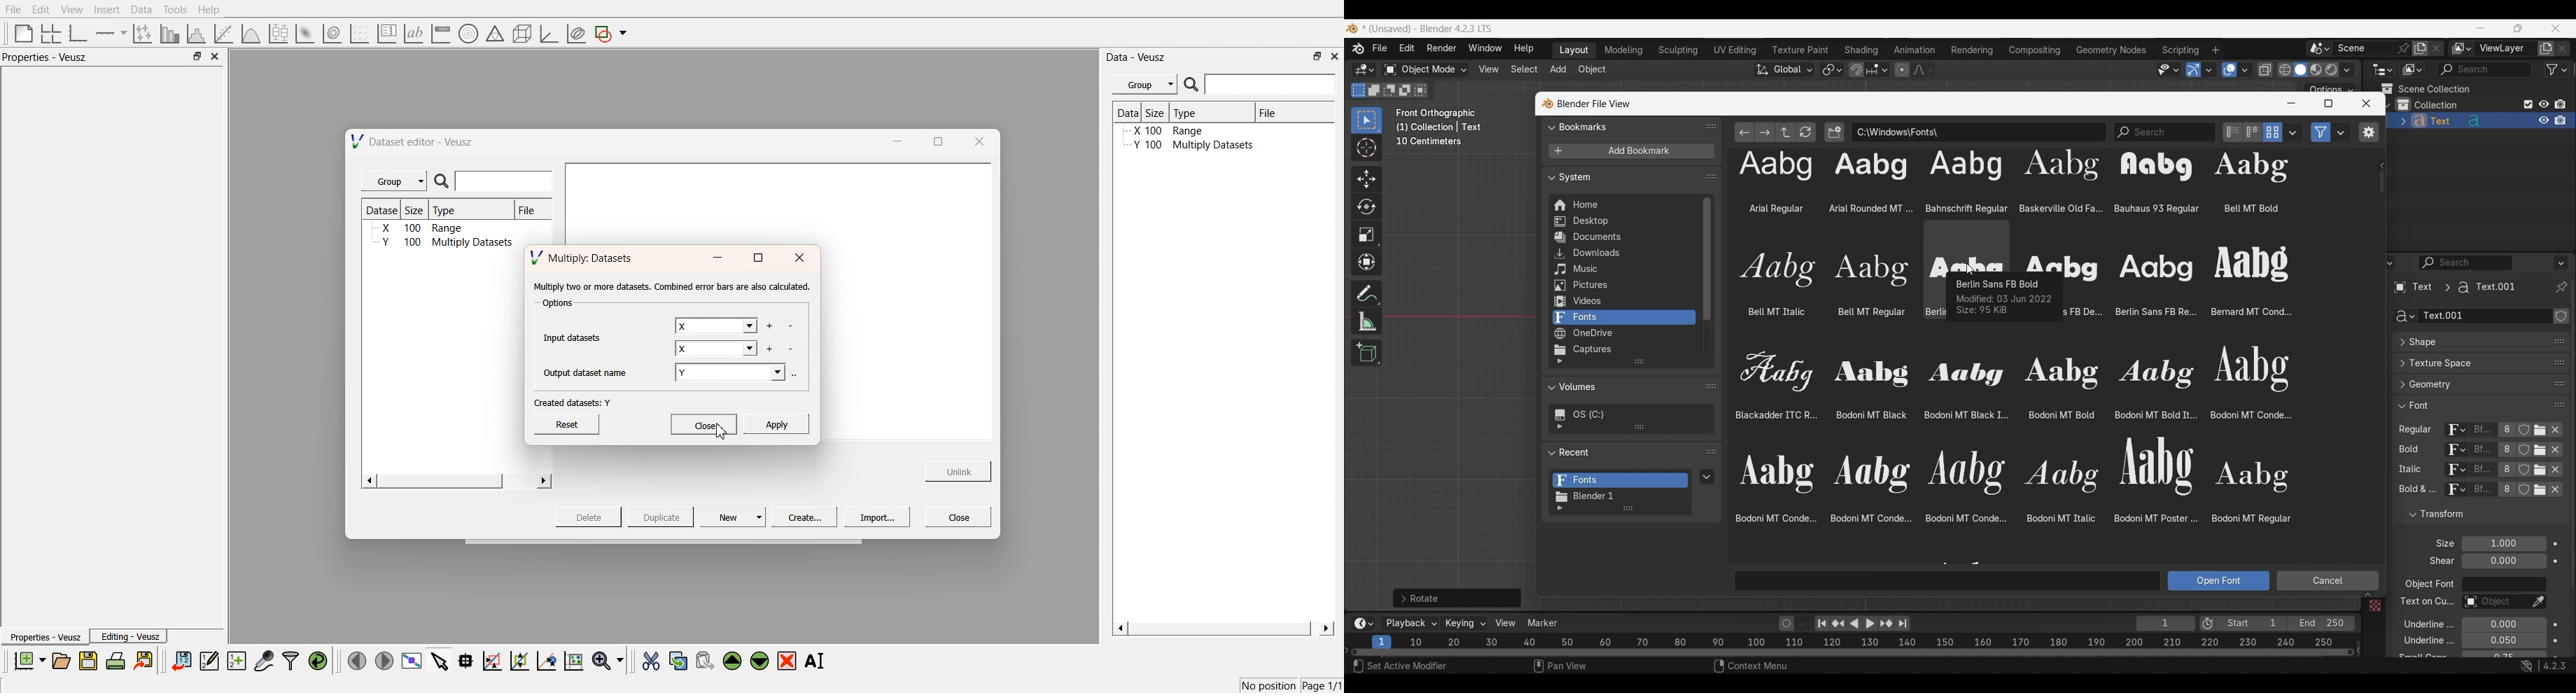 This screenshot has height=700, width=2576. Describe the element at coordinates (1464, 622) in the screenshot. I see `Keying` at that location.